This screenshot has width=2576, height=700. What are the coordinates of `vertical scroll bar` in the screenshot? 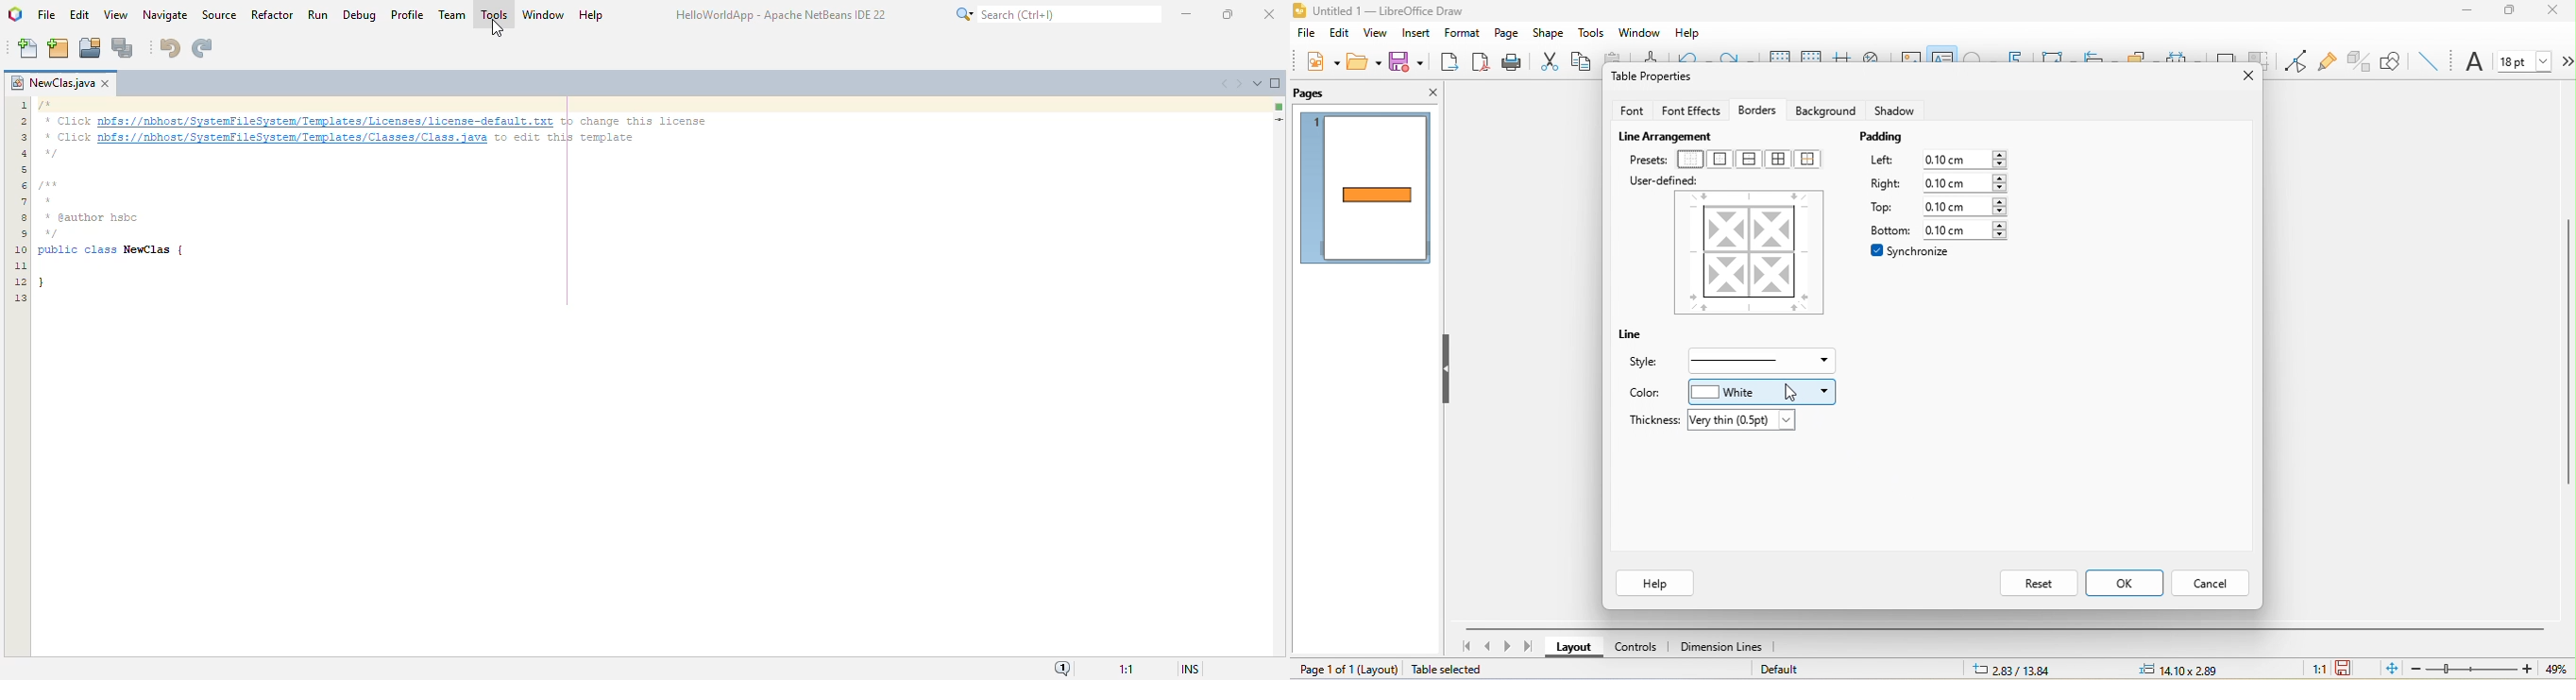 It's located at (2568, 351).